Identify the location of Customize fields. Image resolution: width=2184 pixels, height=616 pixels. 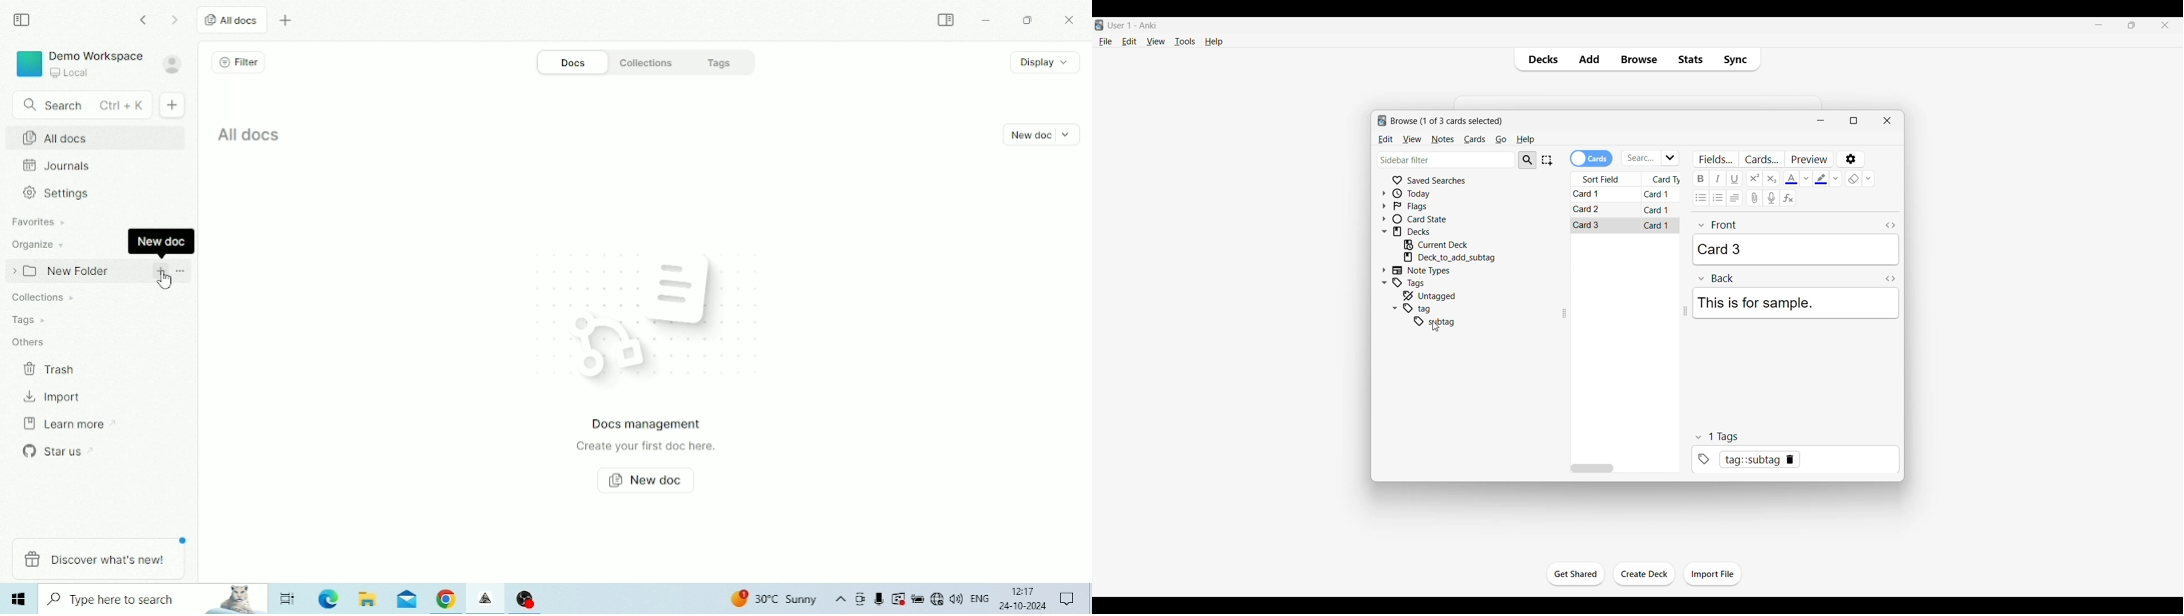
(1716, 159).